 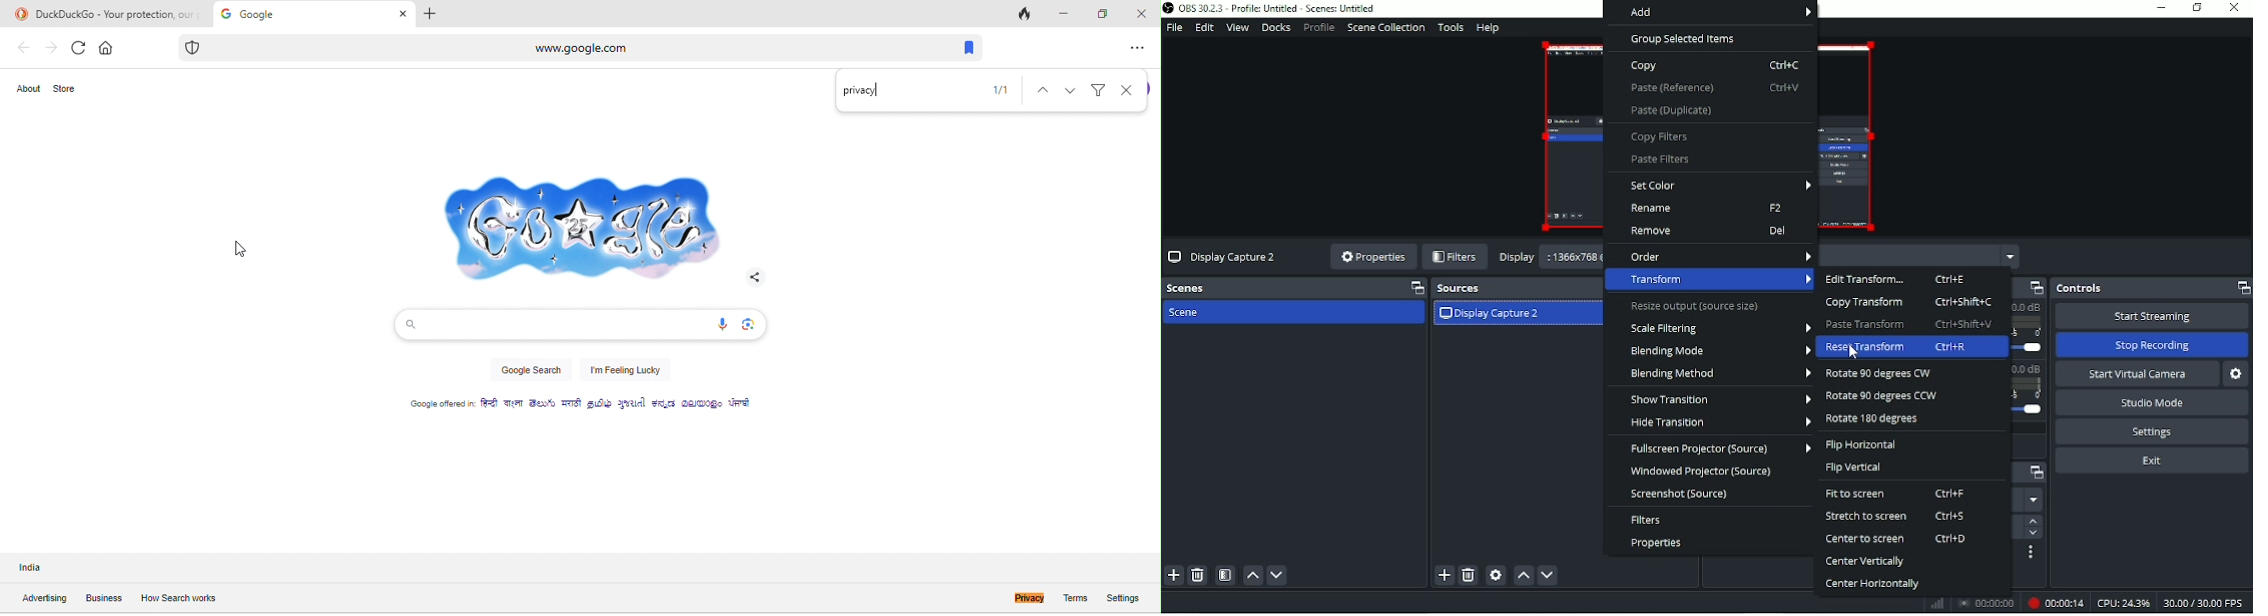 I want to click on Display Capture 2, so click(x=1225, y=258).